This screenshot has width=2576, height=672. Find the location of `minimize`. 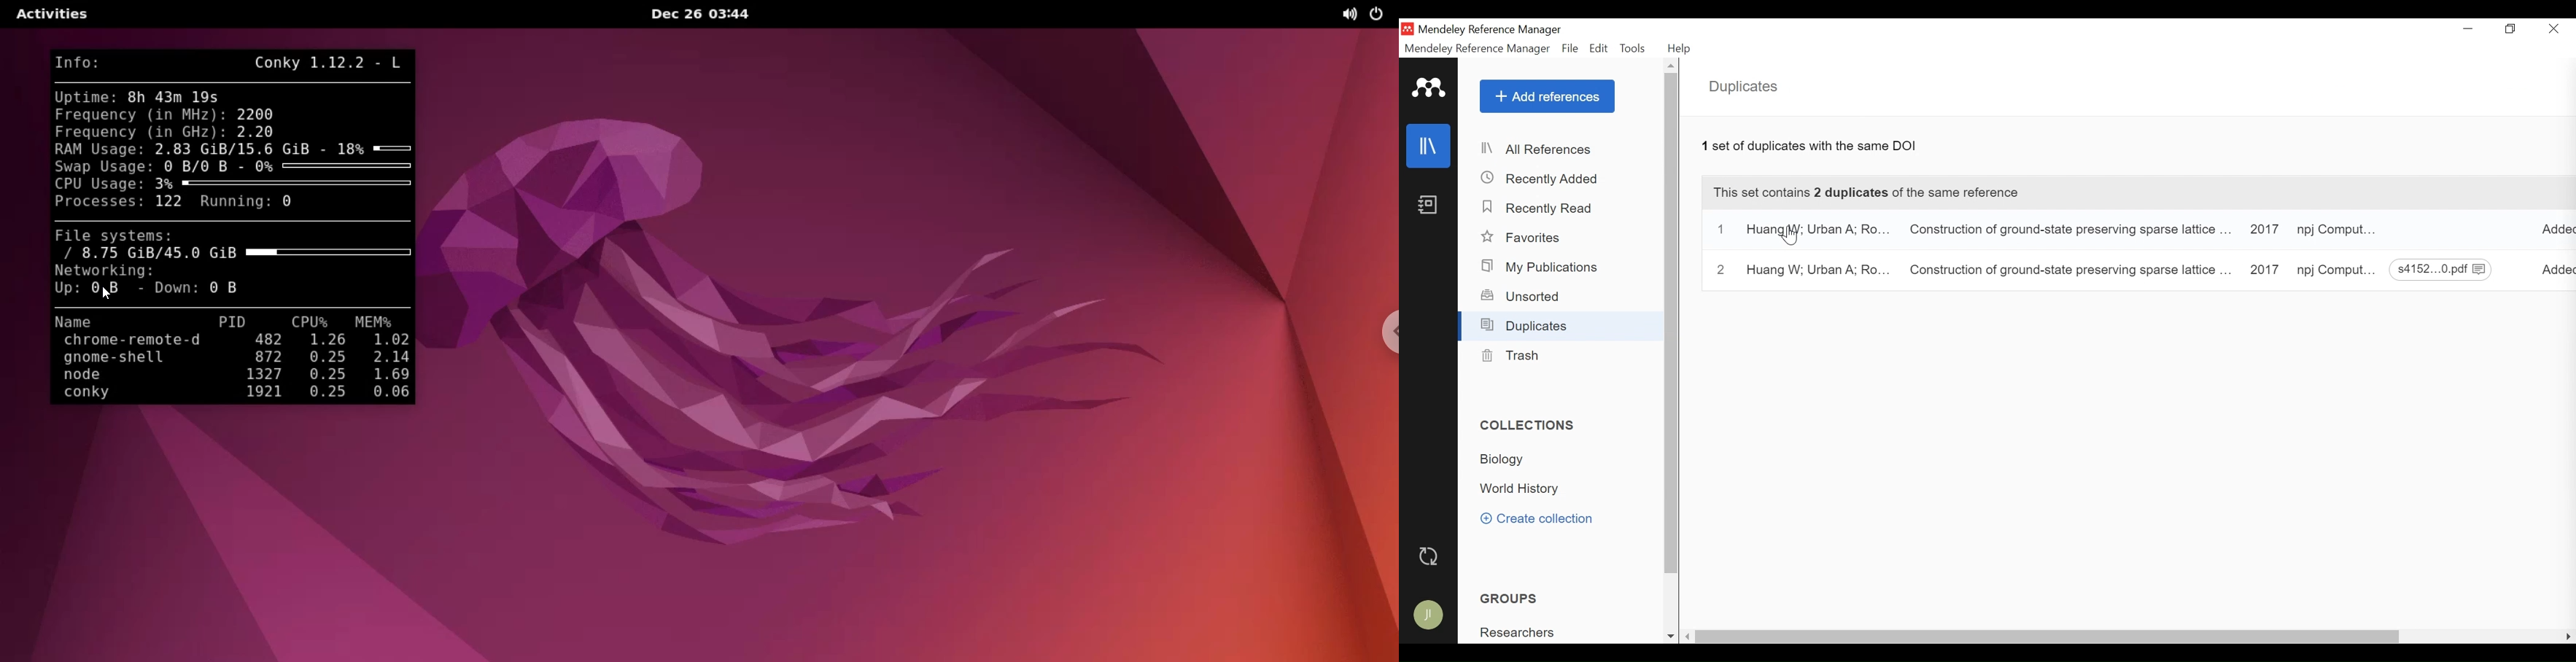

minimize is located at coordinates (2469, 29).